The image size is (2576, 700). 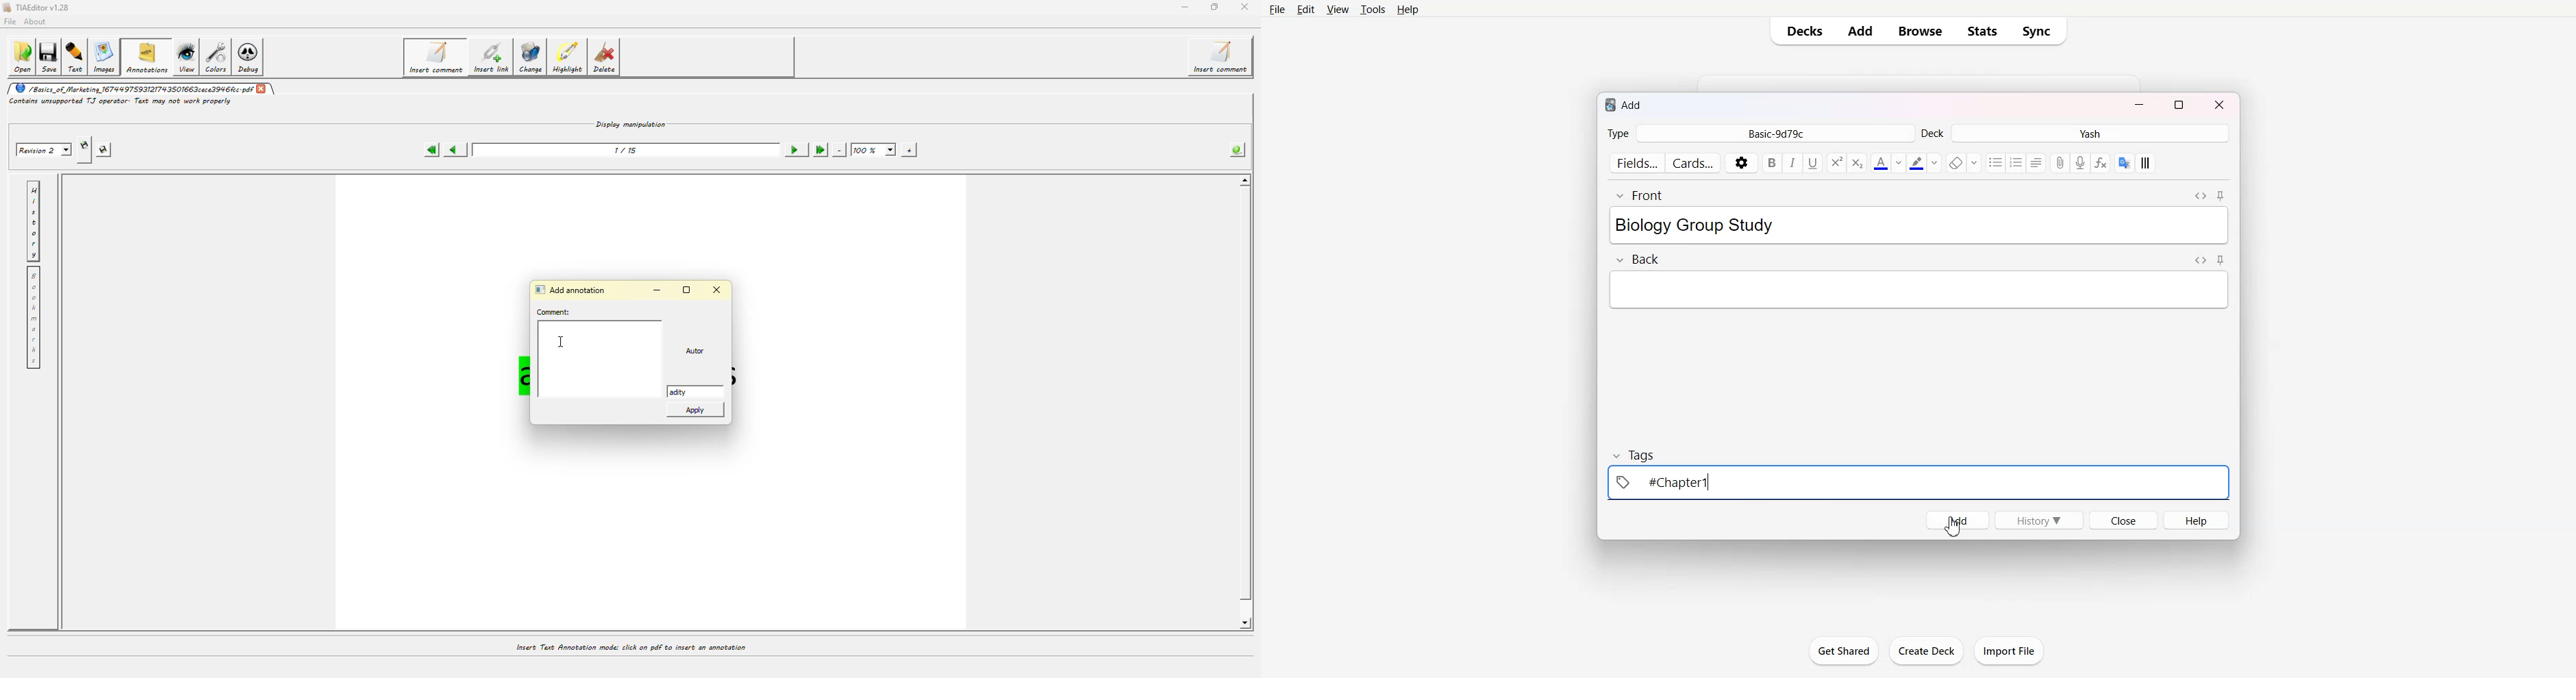 What do you see at coordinates (1918, 31) in the screenshot?
I see `Browse` at bounding box center [1918, 31].